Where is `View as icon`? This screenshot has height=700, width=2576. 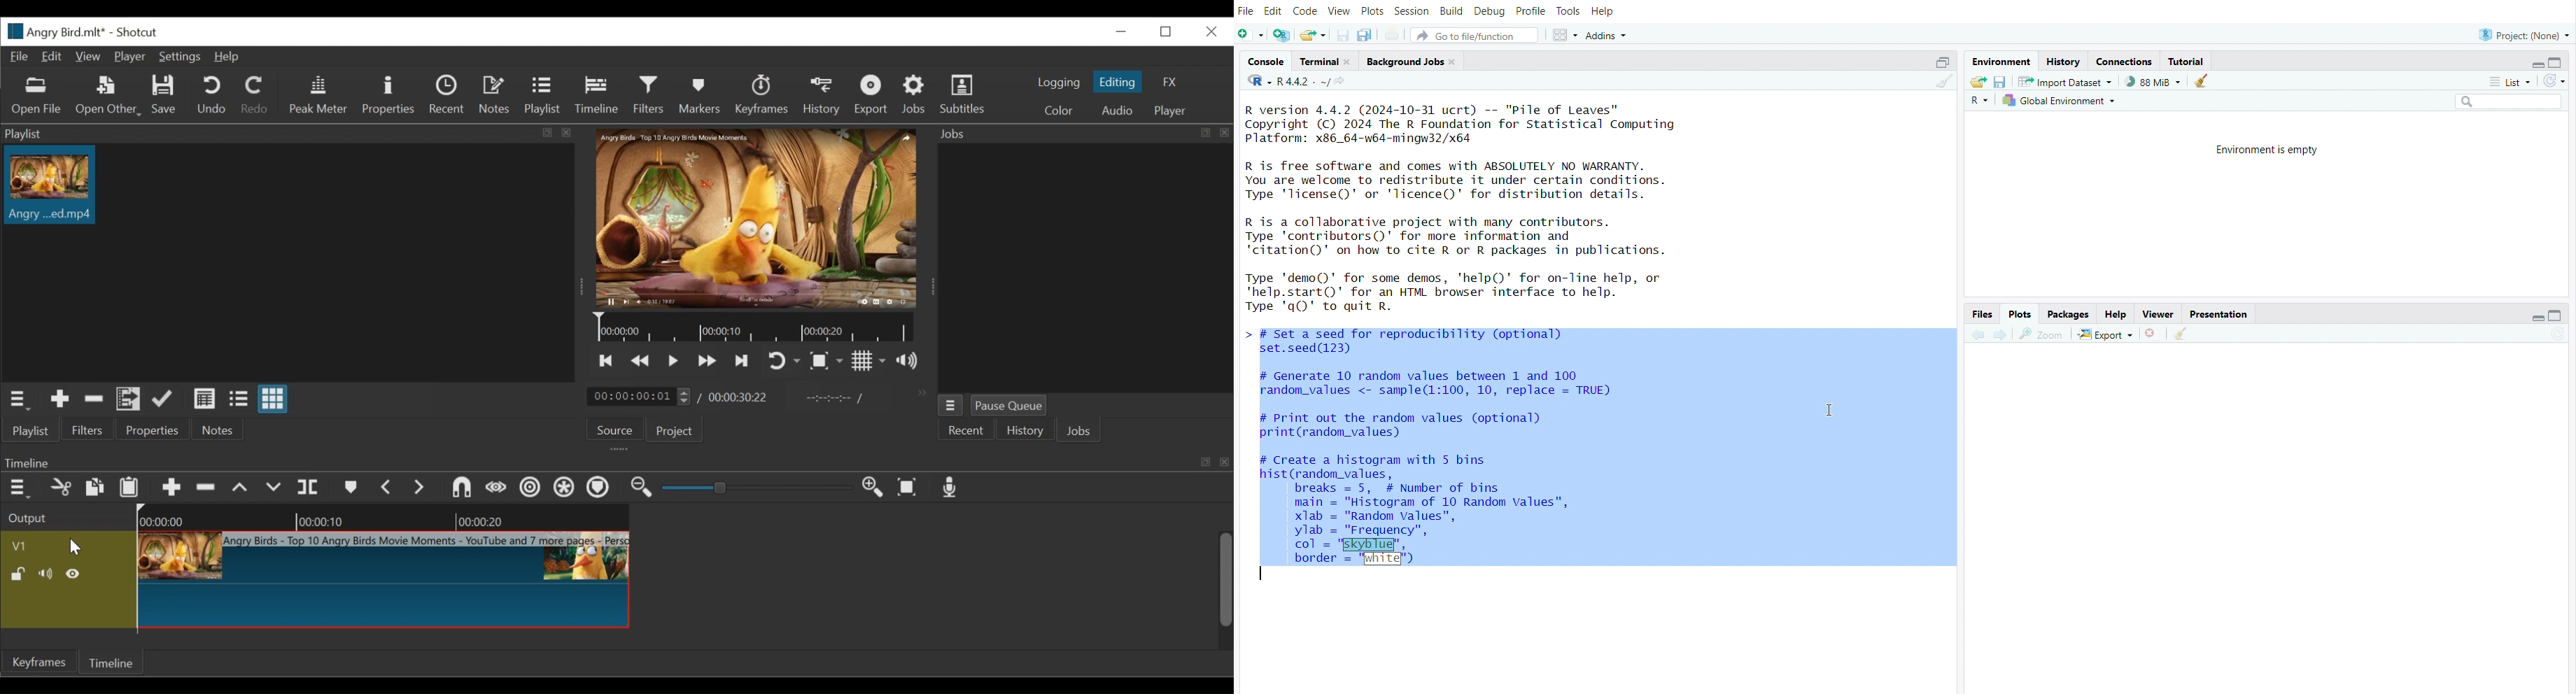
View as icon is located at coordinates (273, 399).